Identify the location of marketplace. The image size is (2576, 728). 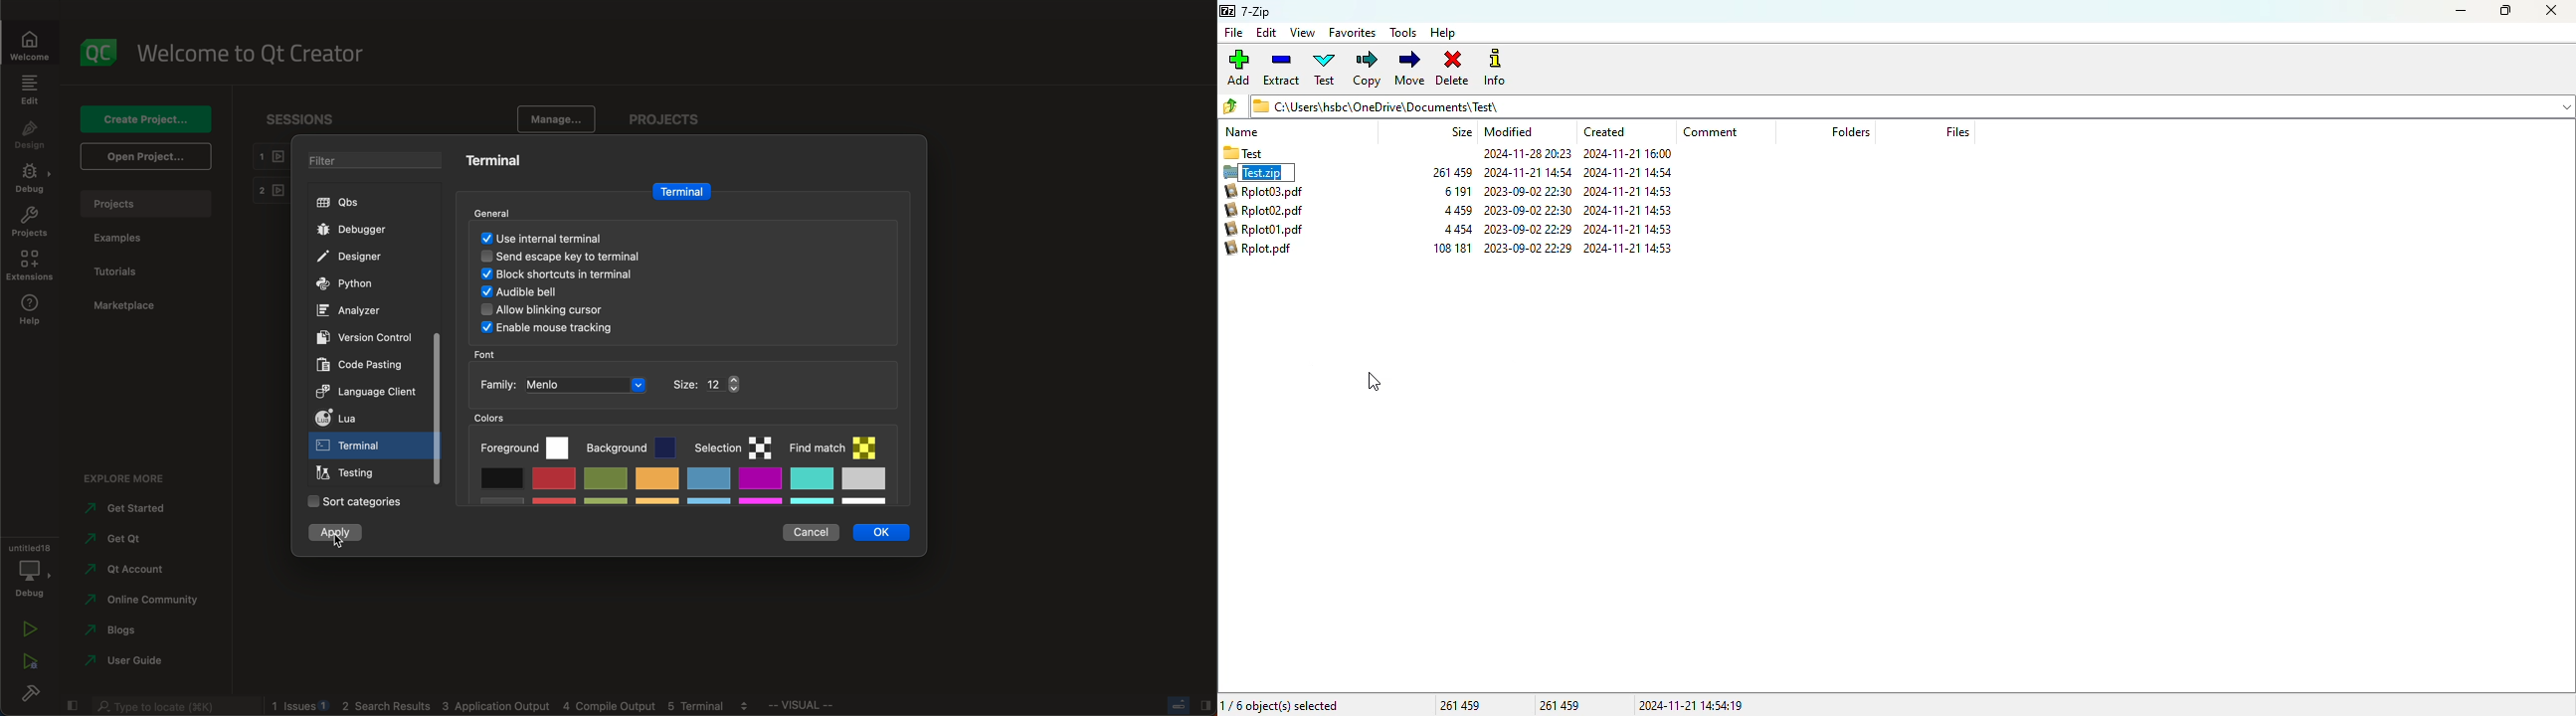
(130, 307).